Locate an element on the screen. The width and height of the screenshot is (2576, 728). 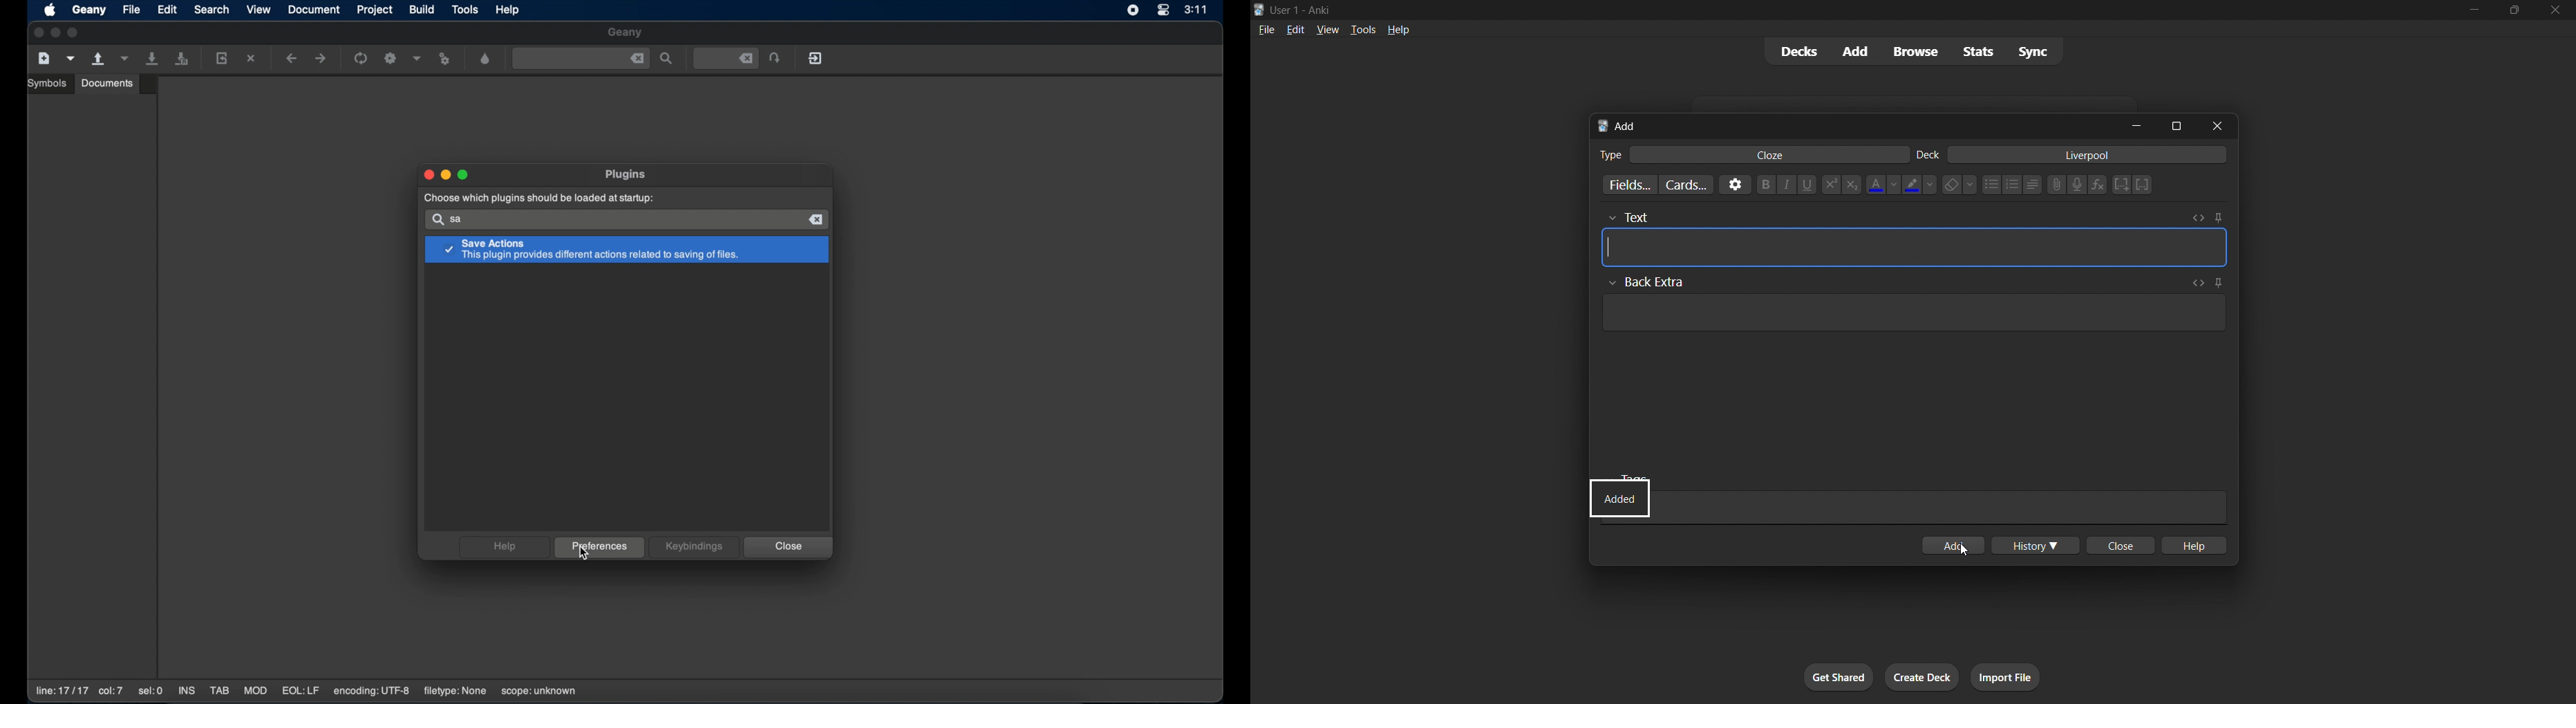
close is located at coordinates (2216, 124).